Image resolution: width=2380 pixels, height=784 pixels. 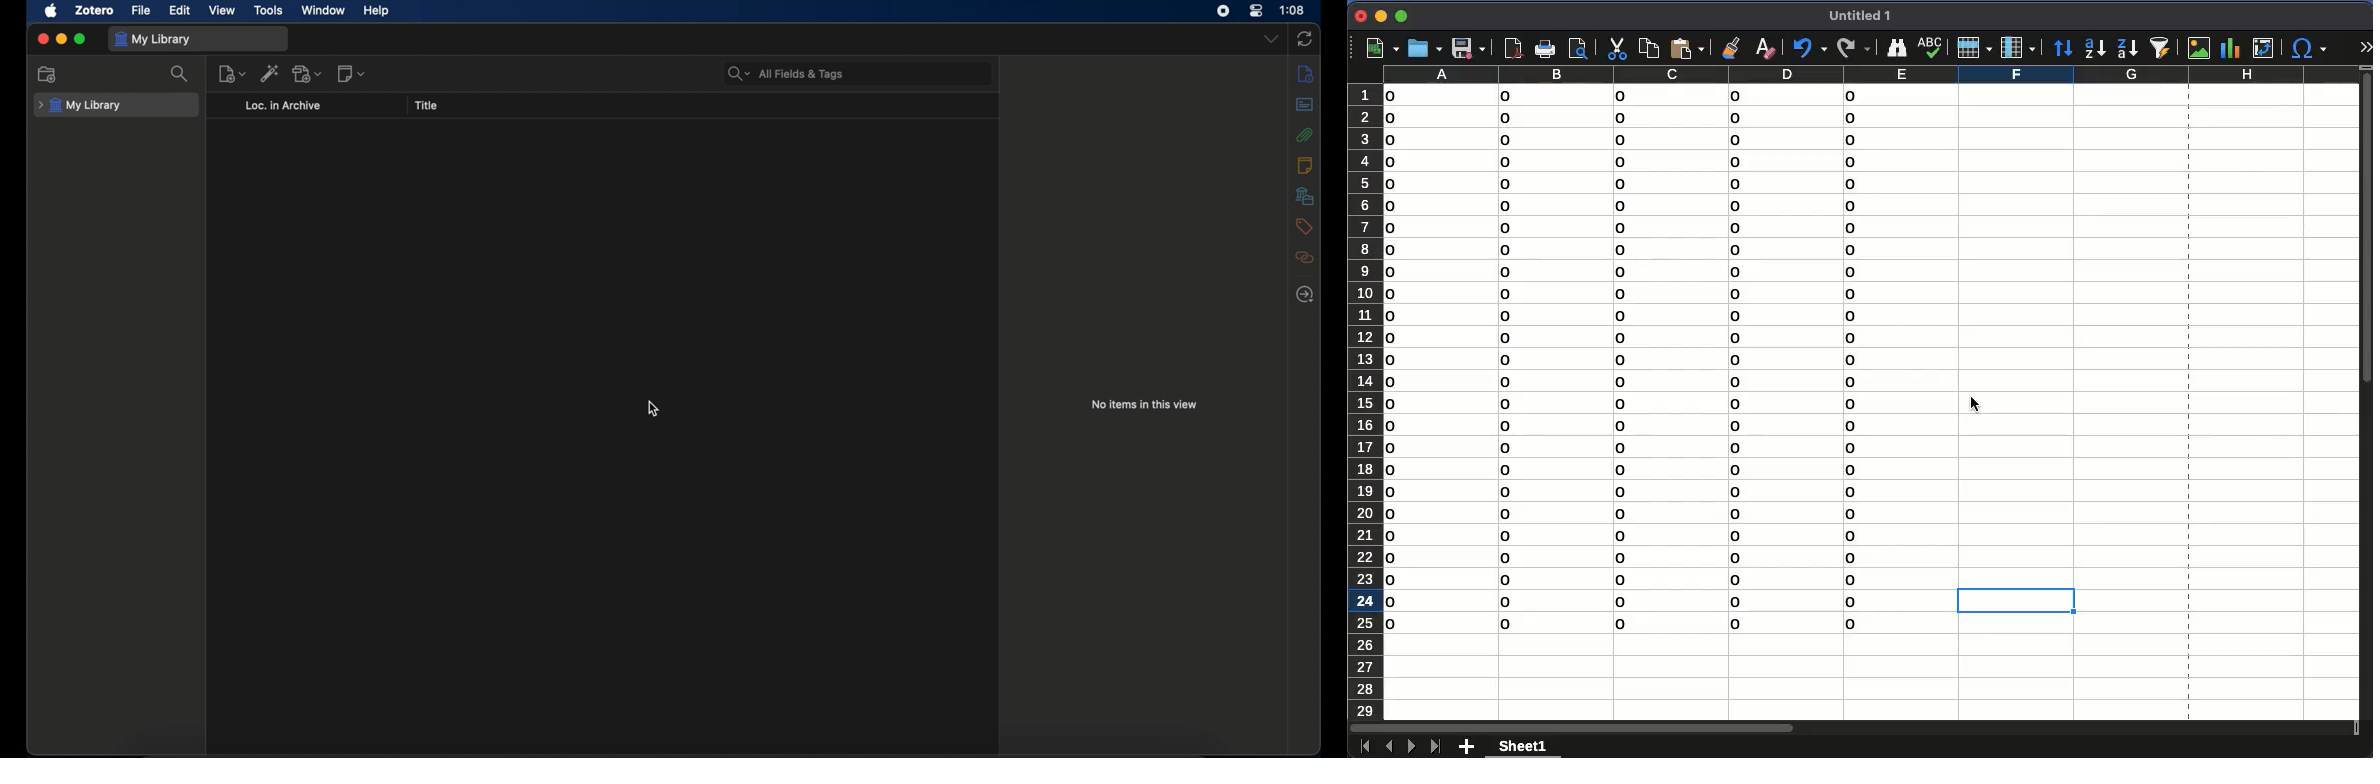 I want to click on new collection, so click(x=47, y=74).